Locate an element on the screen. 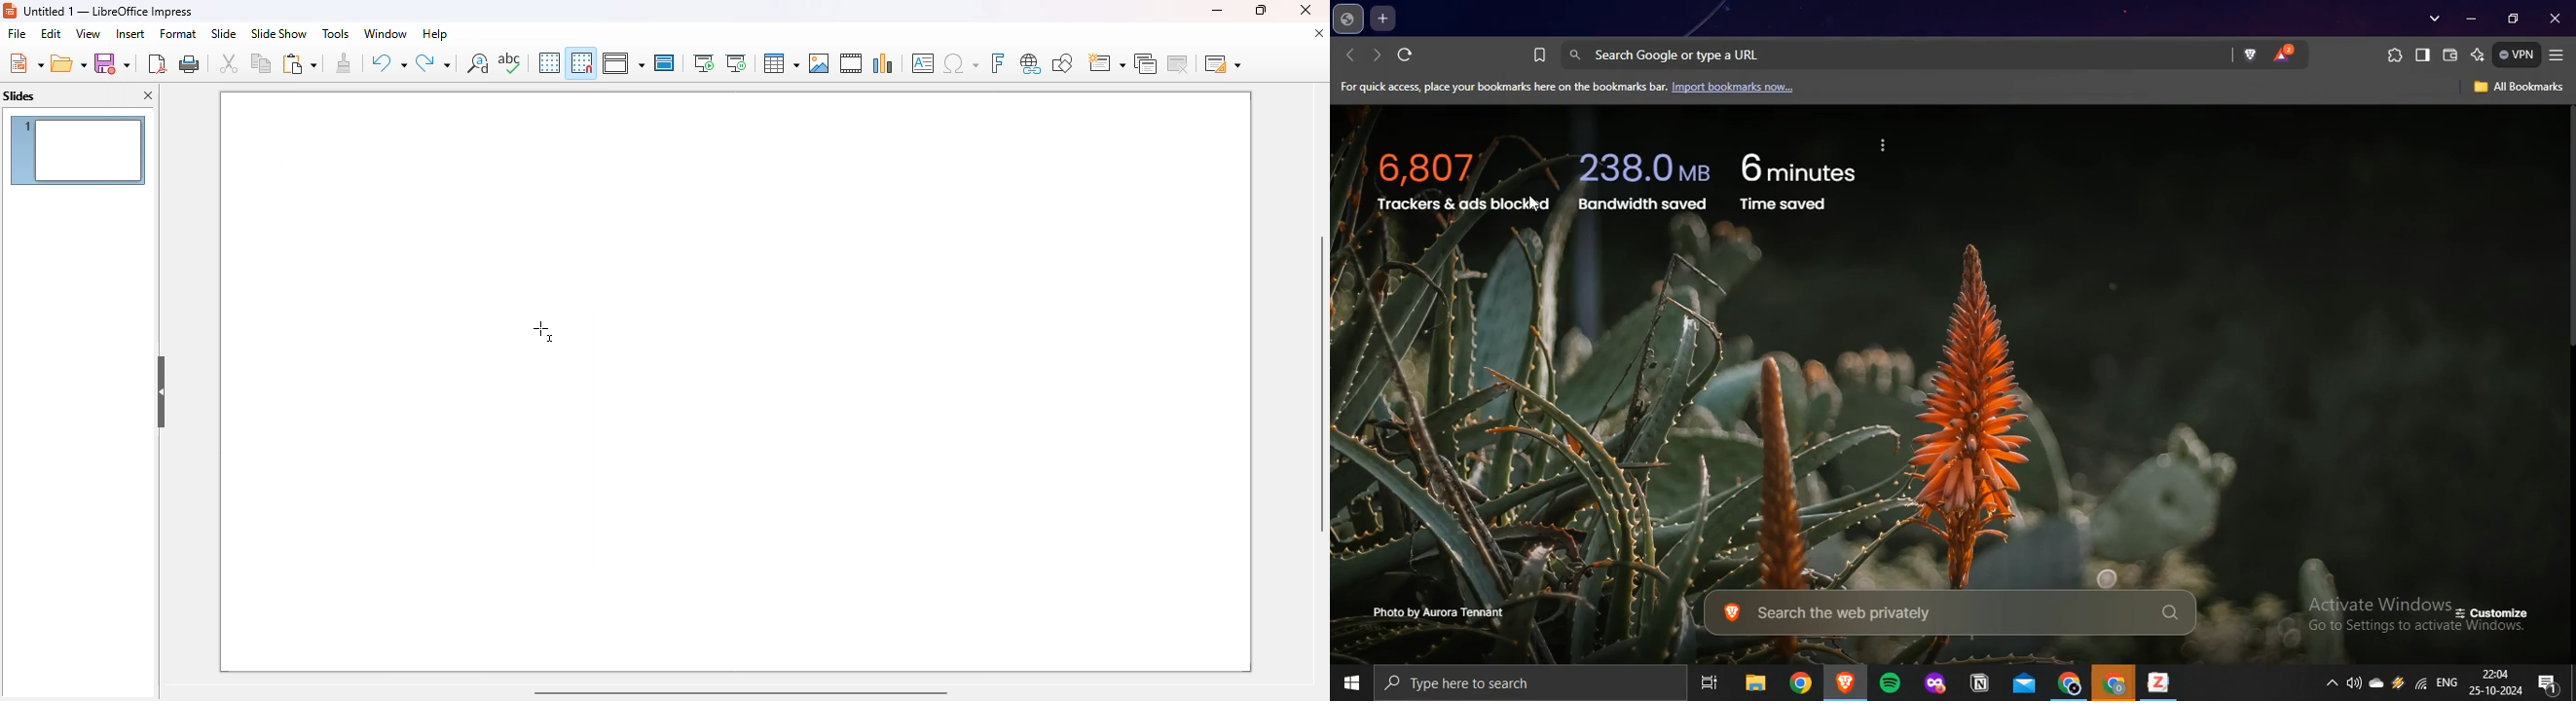 The height and width of the screenshot is (728, 2576). master slide is located at coordinates (664, 62).